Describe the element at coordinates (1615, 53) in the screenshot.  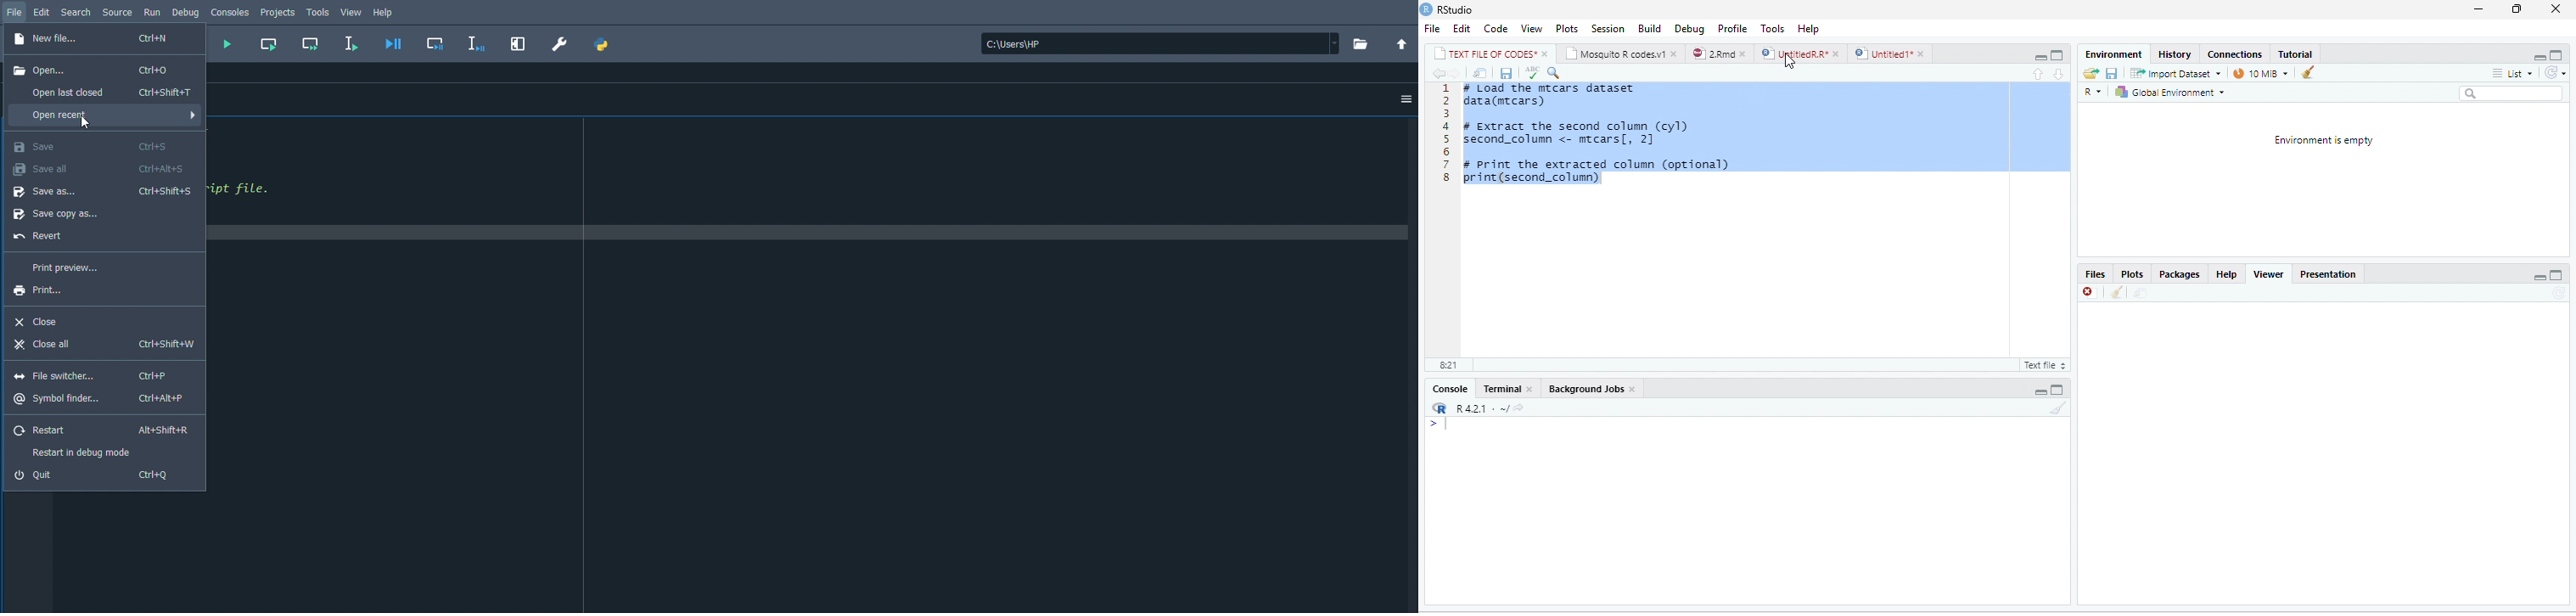
I see `‘Mosquito R codes.v1` at that location.